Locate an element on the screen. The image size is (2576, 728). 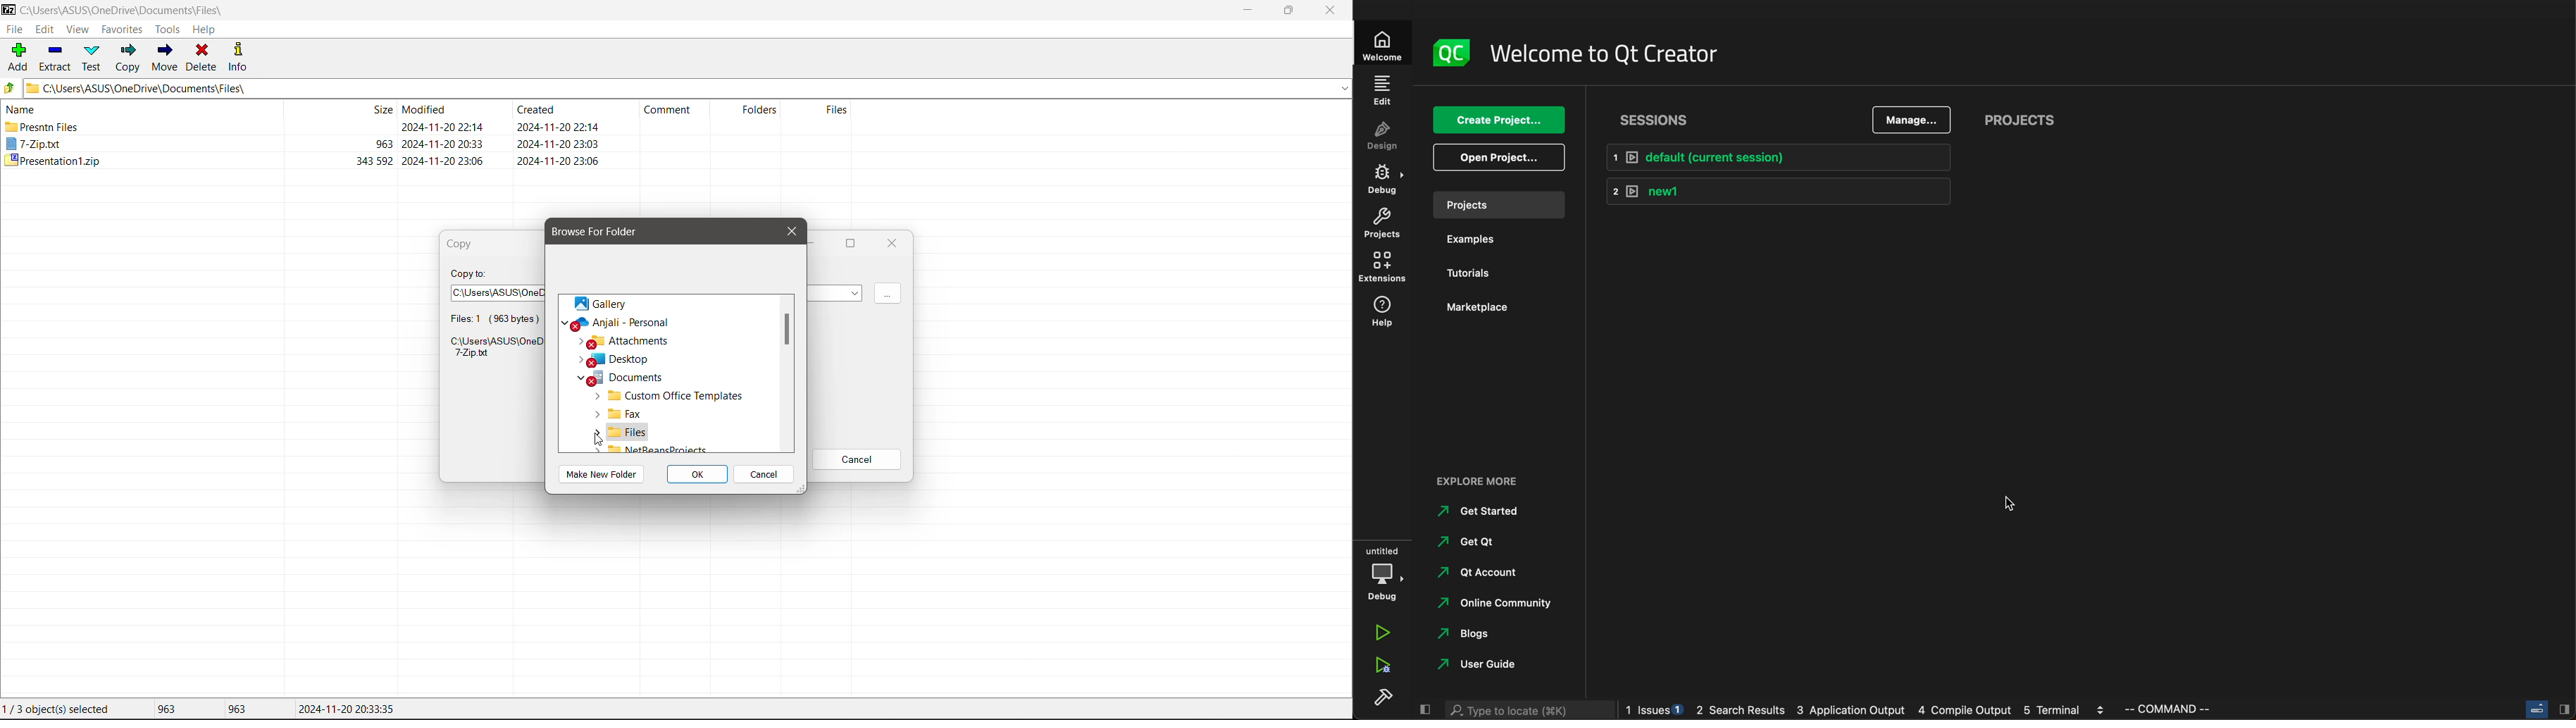
Comment is located at coordinates (673, 113).